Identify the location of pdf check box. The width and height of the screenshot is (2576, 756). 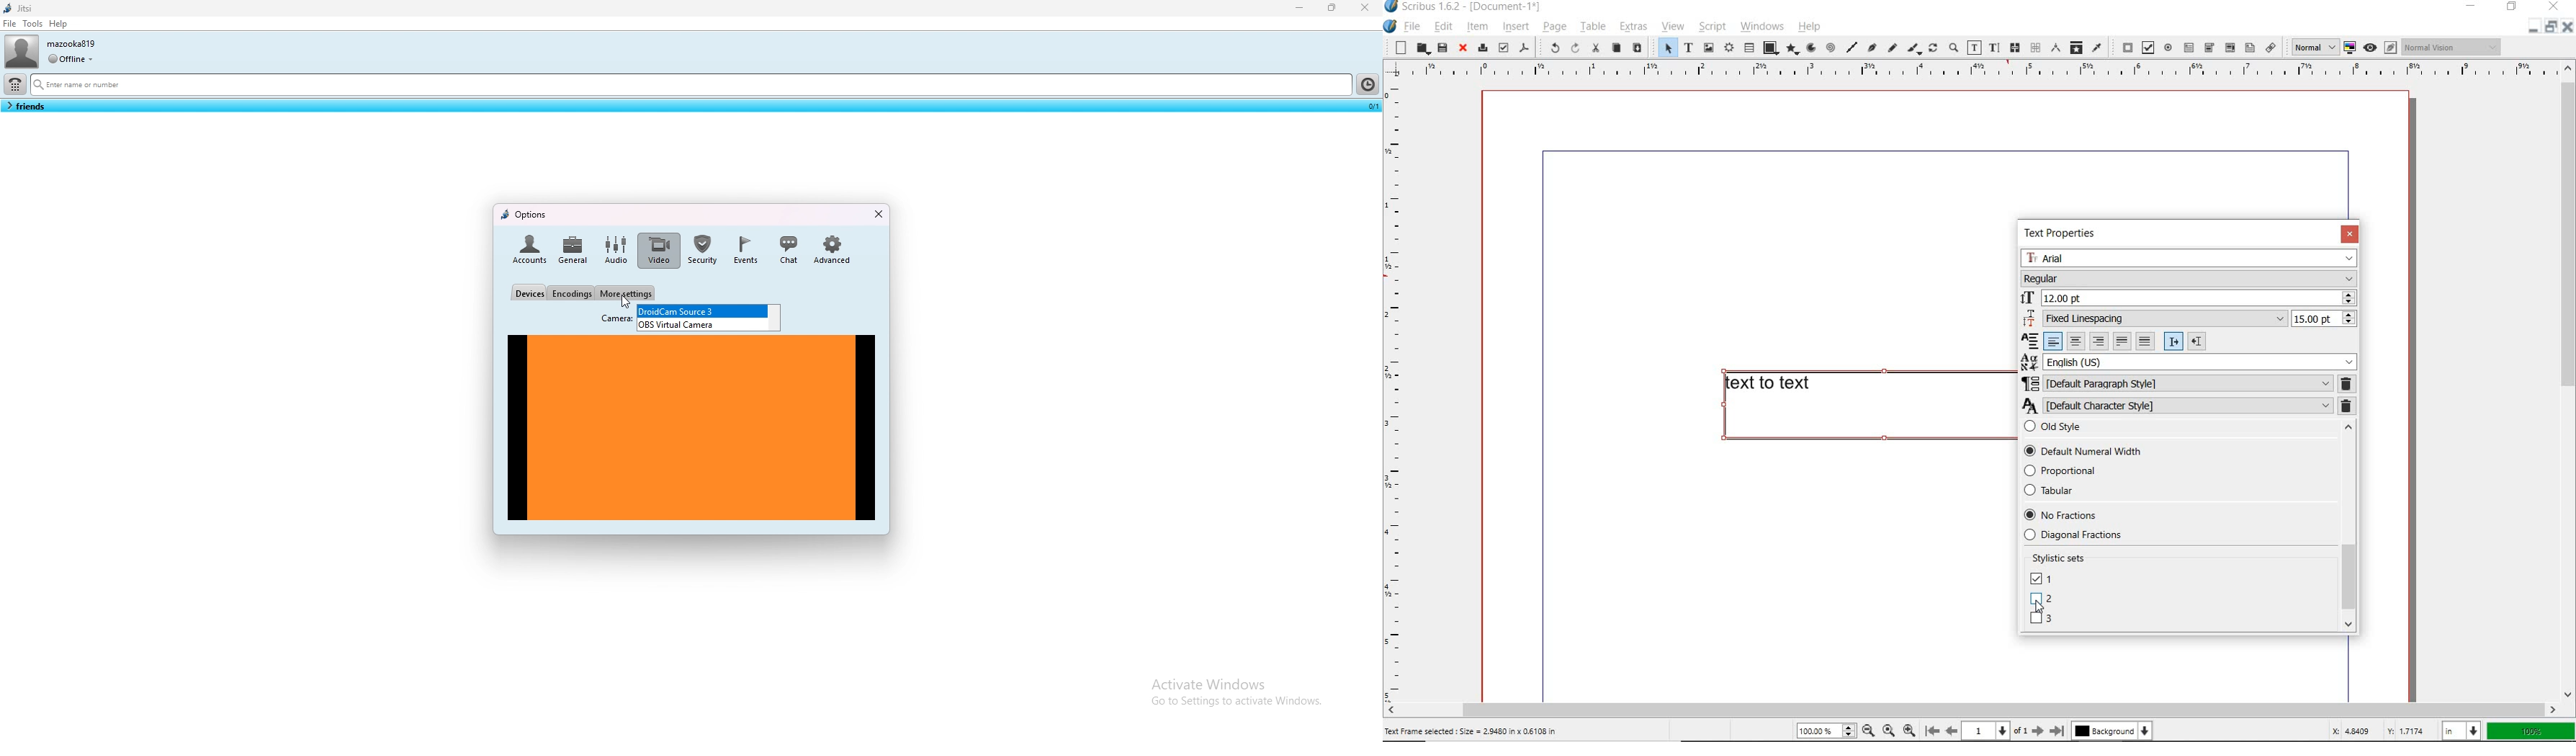
(2147, 48).